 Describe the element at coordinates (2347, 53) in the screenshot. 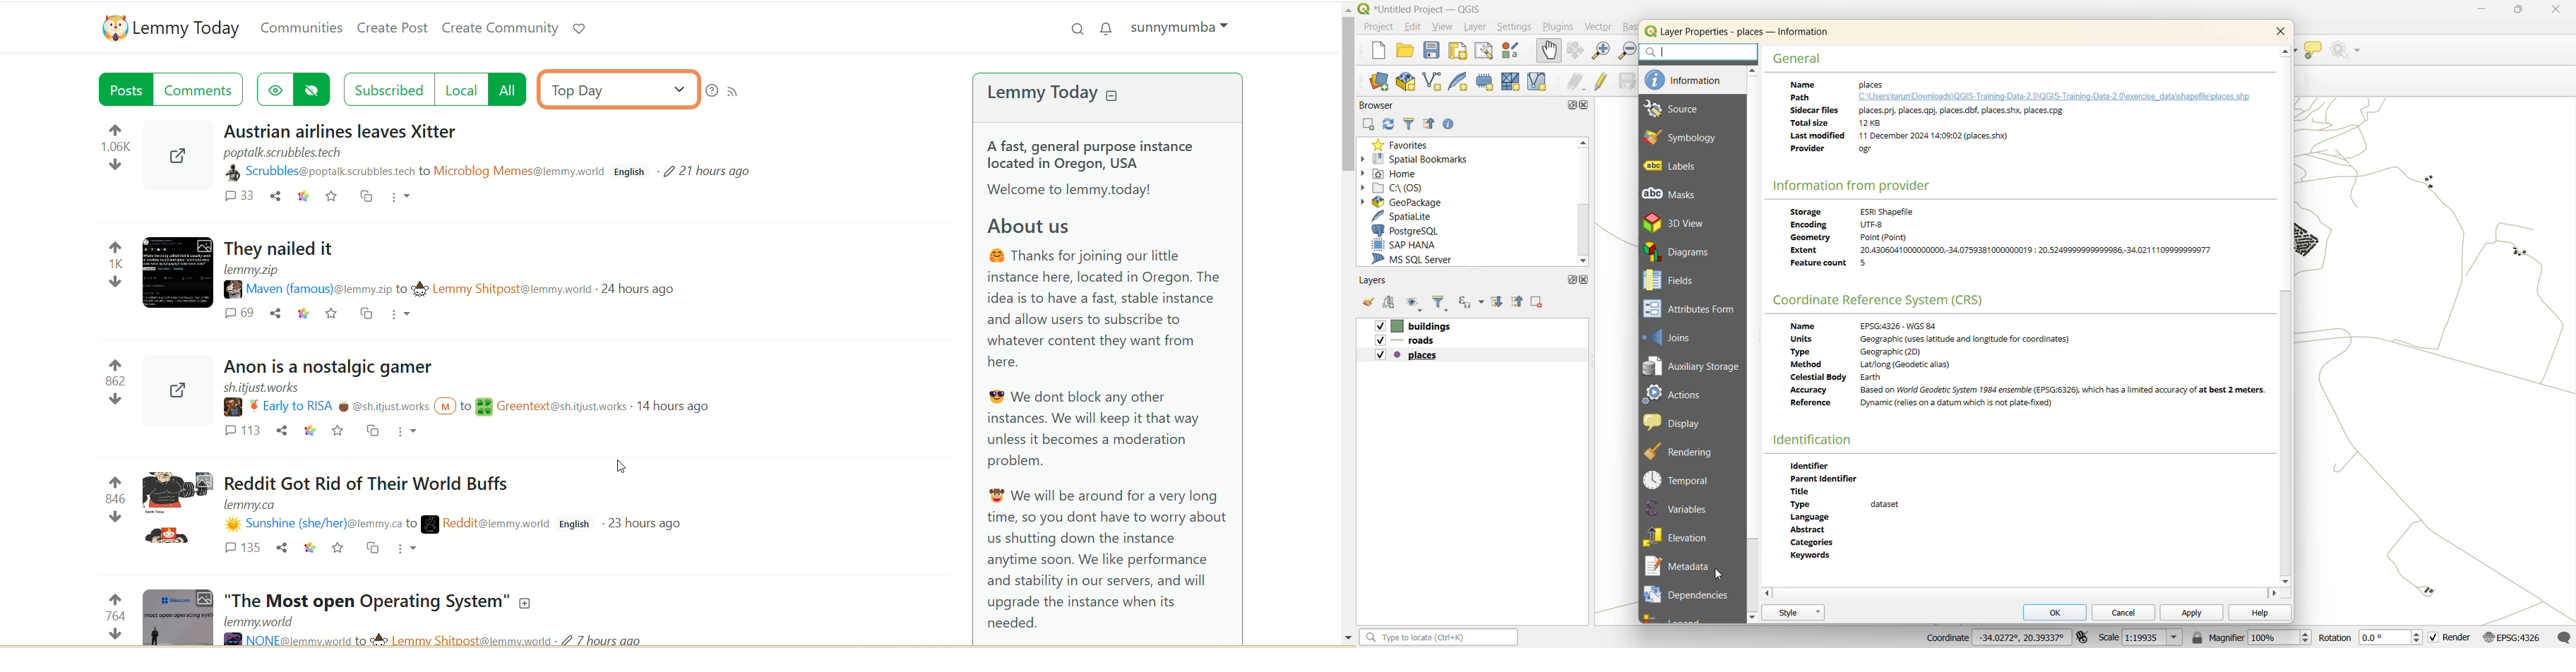

I see `no action` at that location.